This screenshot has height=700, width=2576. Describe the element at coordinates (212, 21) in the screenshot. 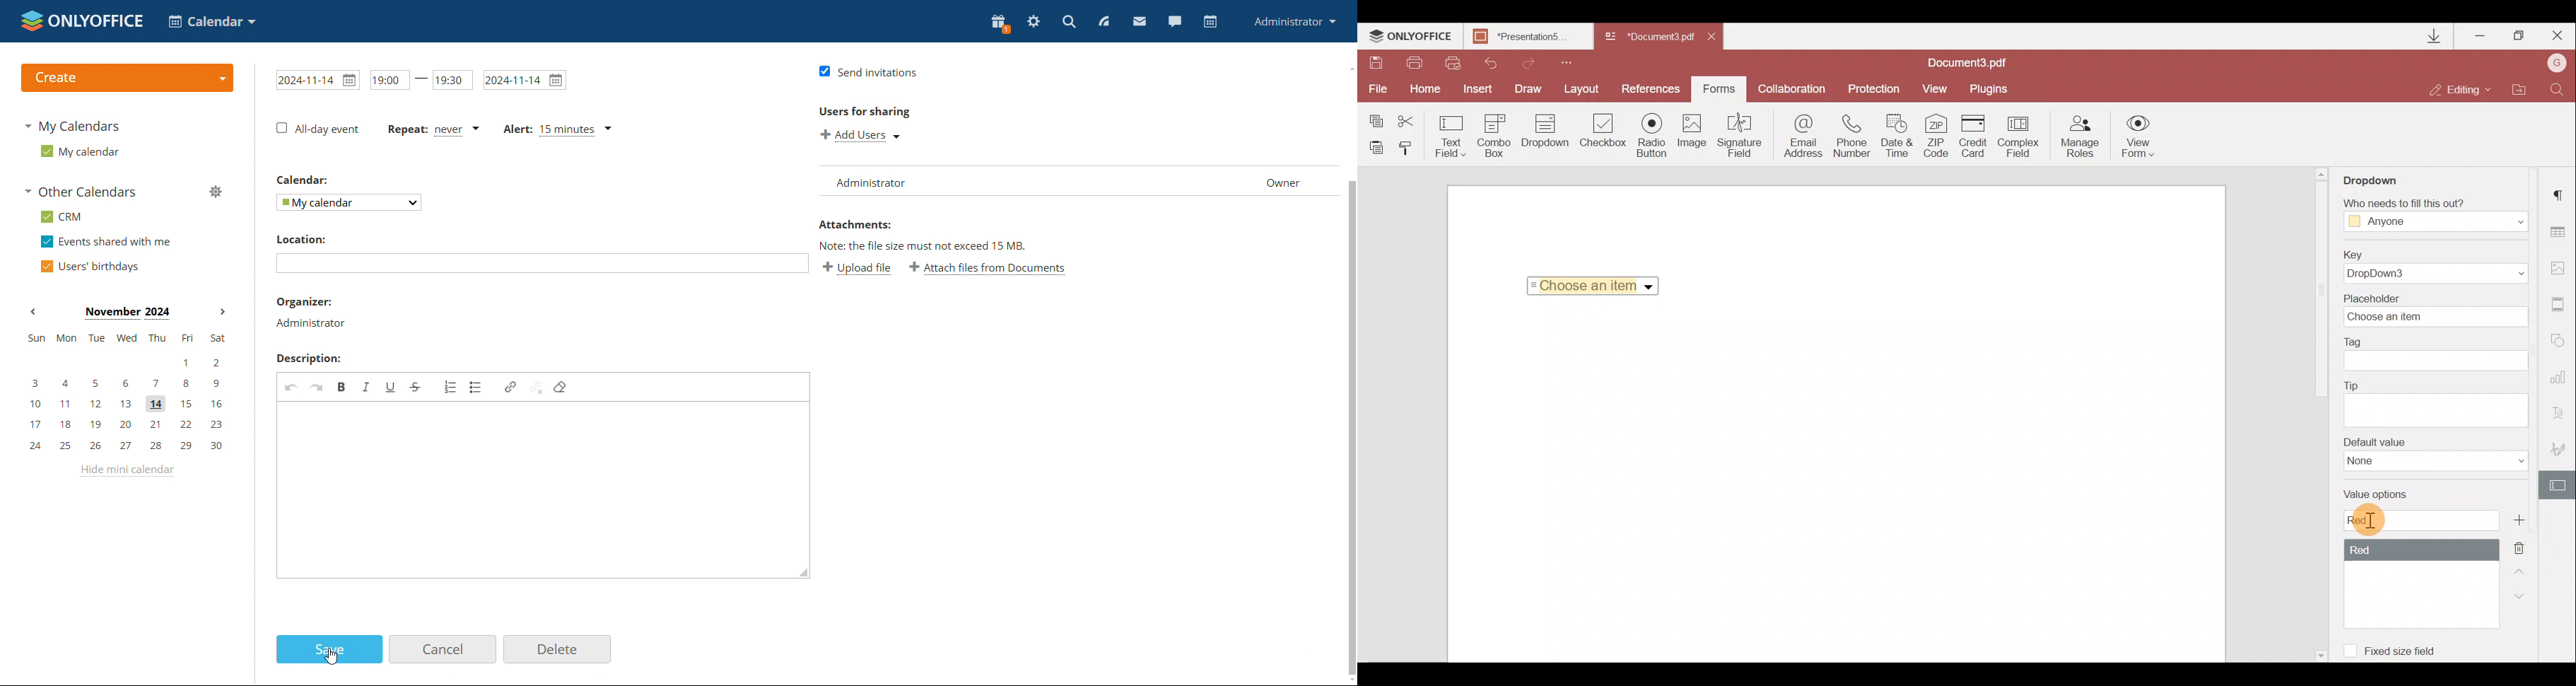

I see `select application` at that location.